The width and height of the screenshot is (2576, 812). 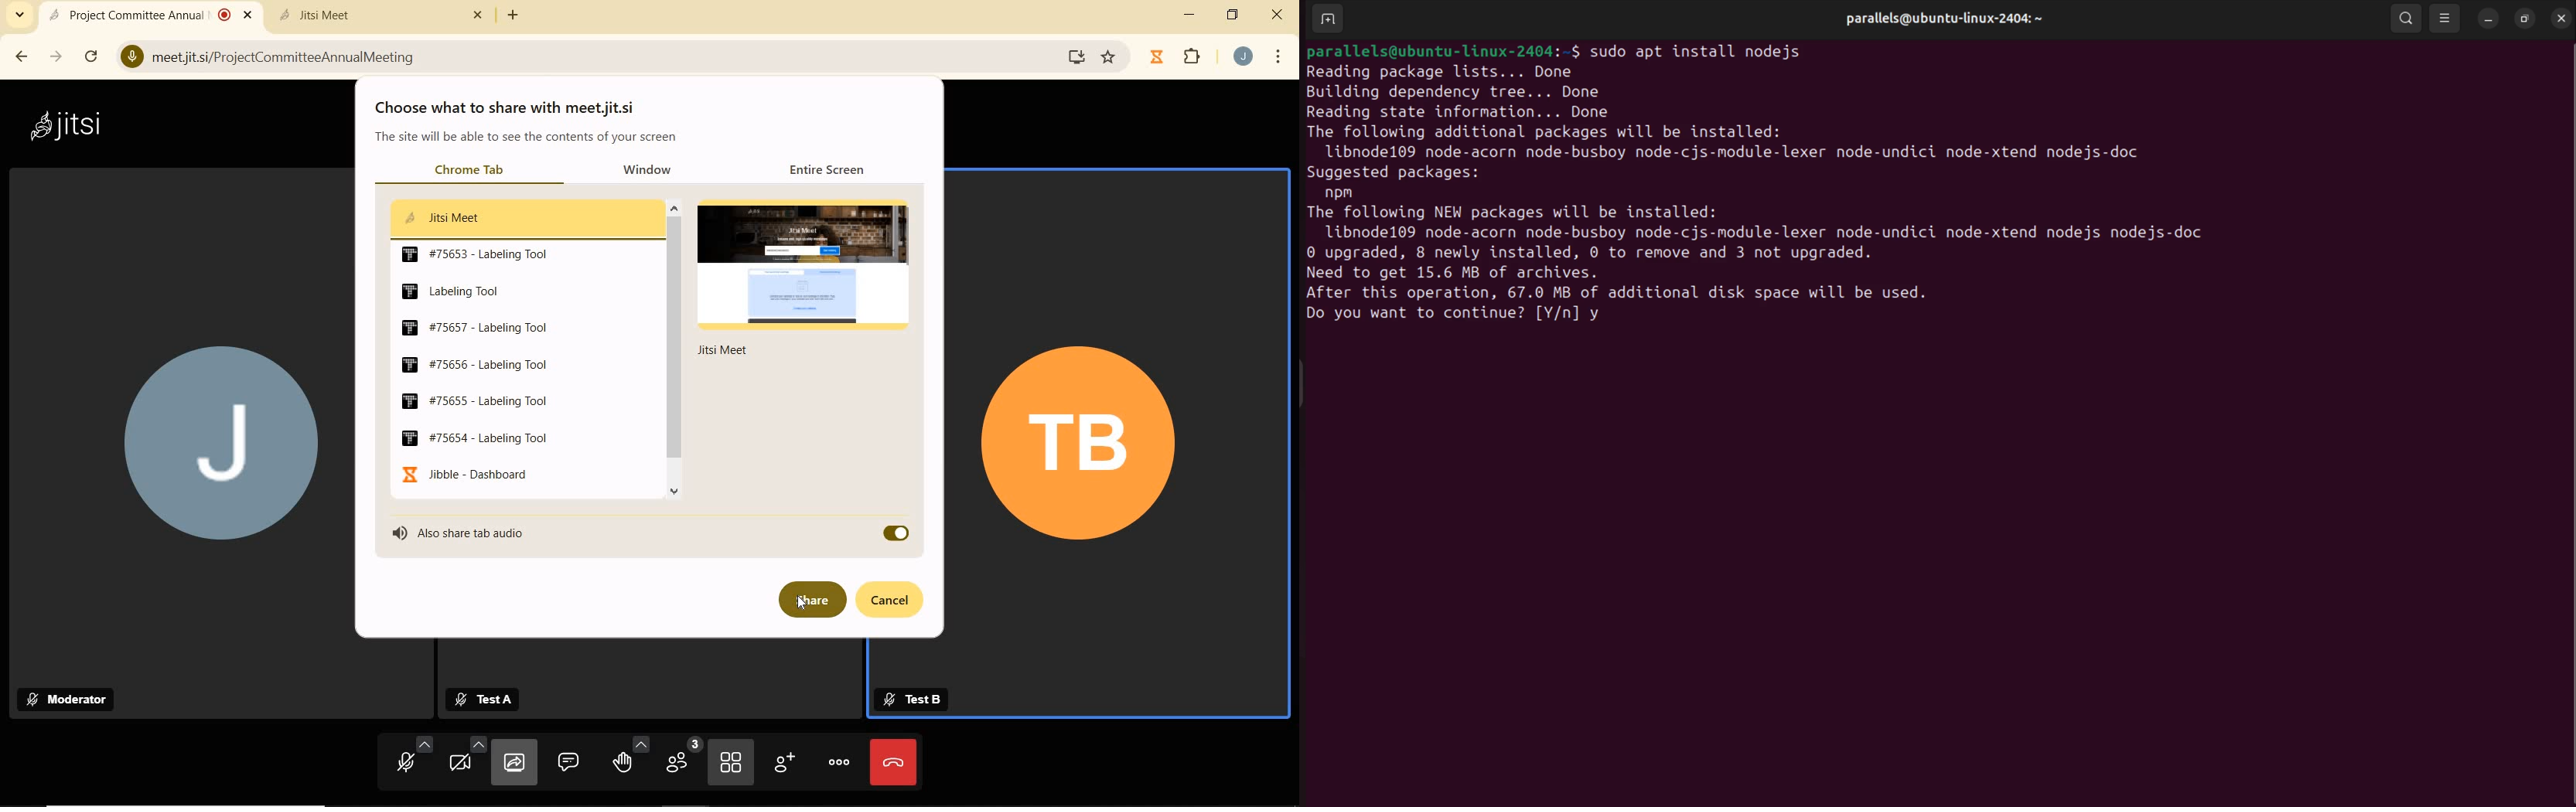 What do you see at coordinates (71, 699) in the screenshot?
I see `MODERATOR` at bounding box center [71, 699].